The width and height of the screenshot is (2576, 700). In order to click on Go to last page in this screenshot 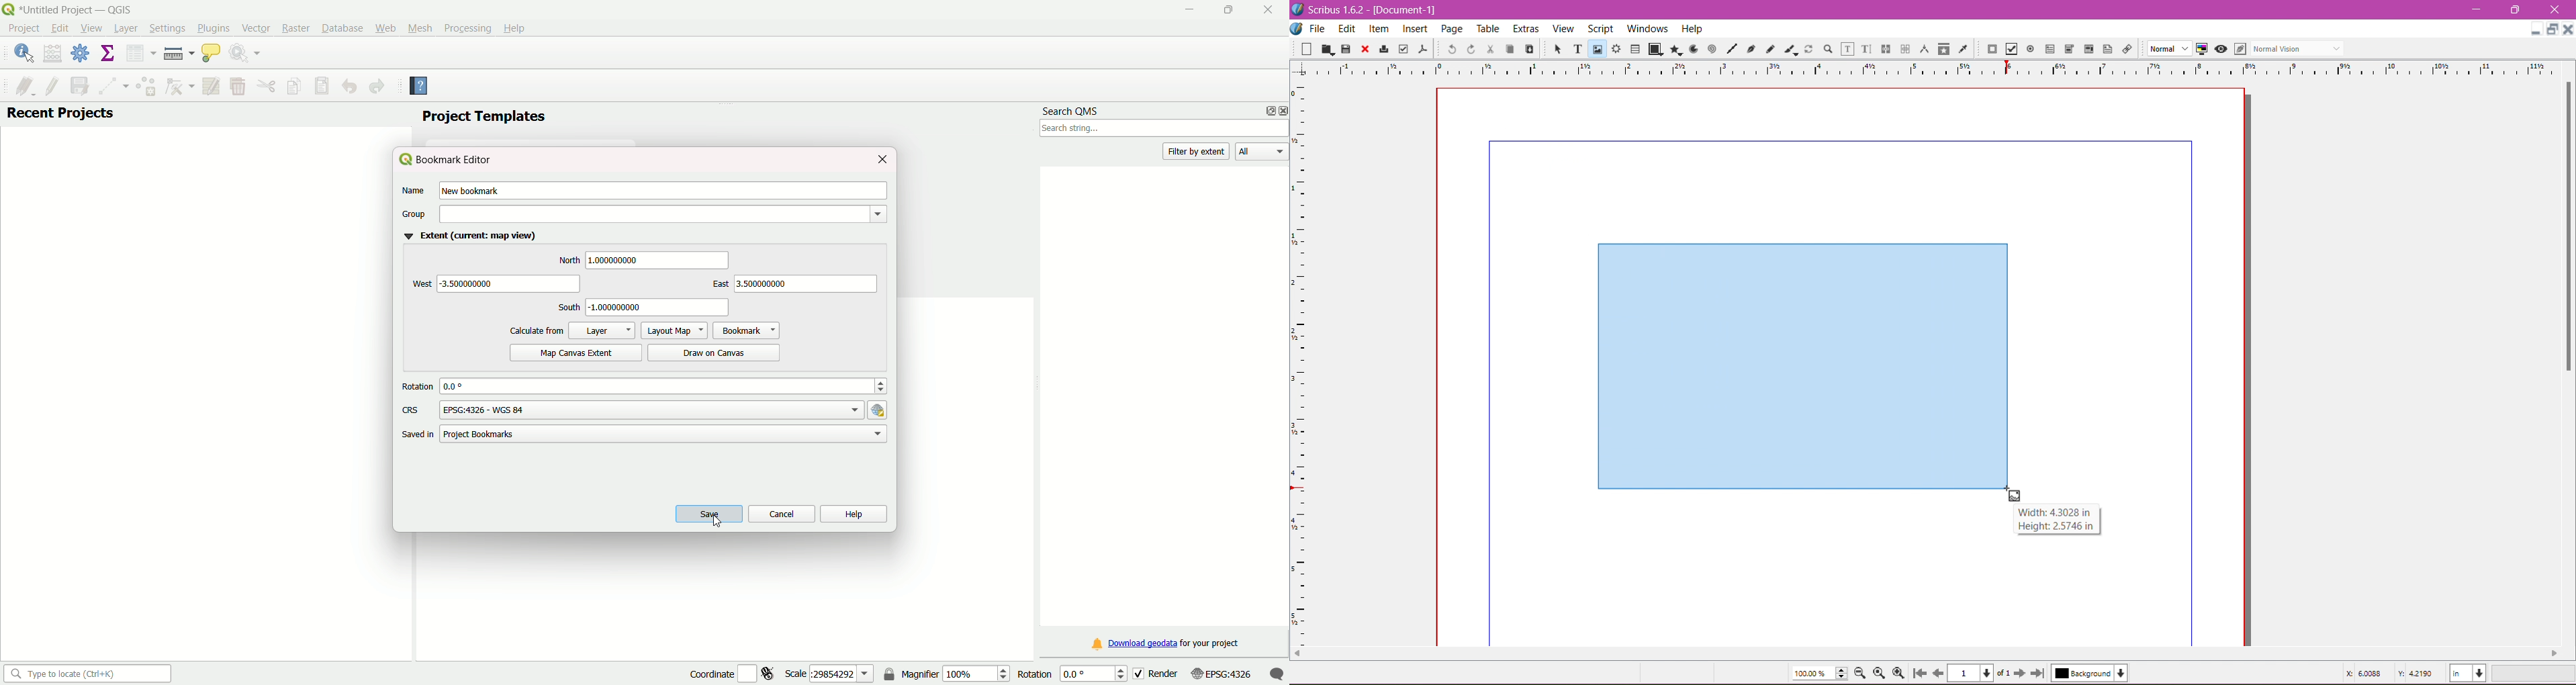, I will do `click(2038, 673)`.